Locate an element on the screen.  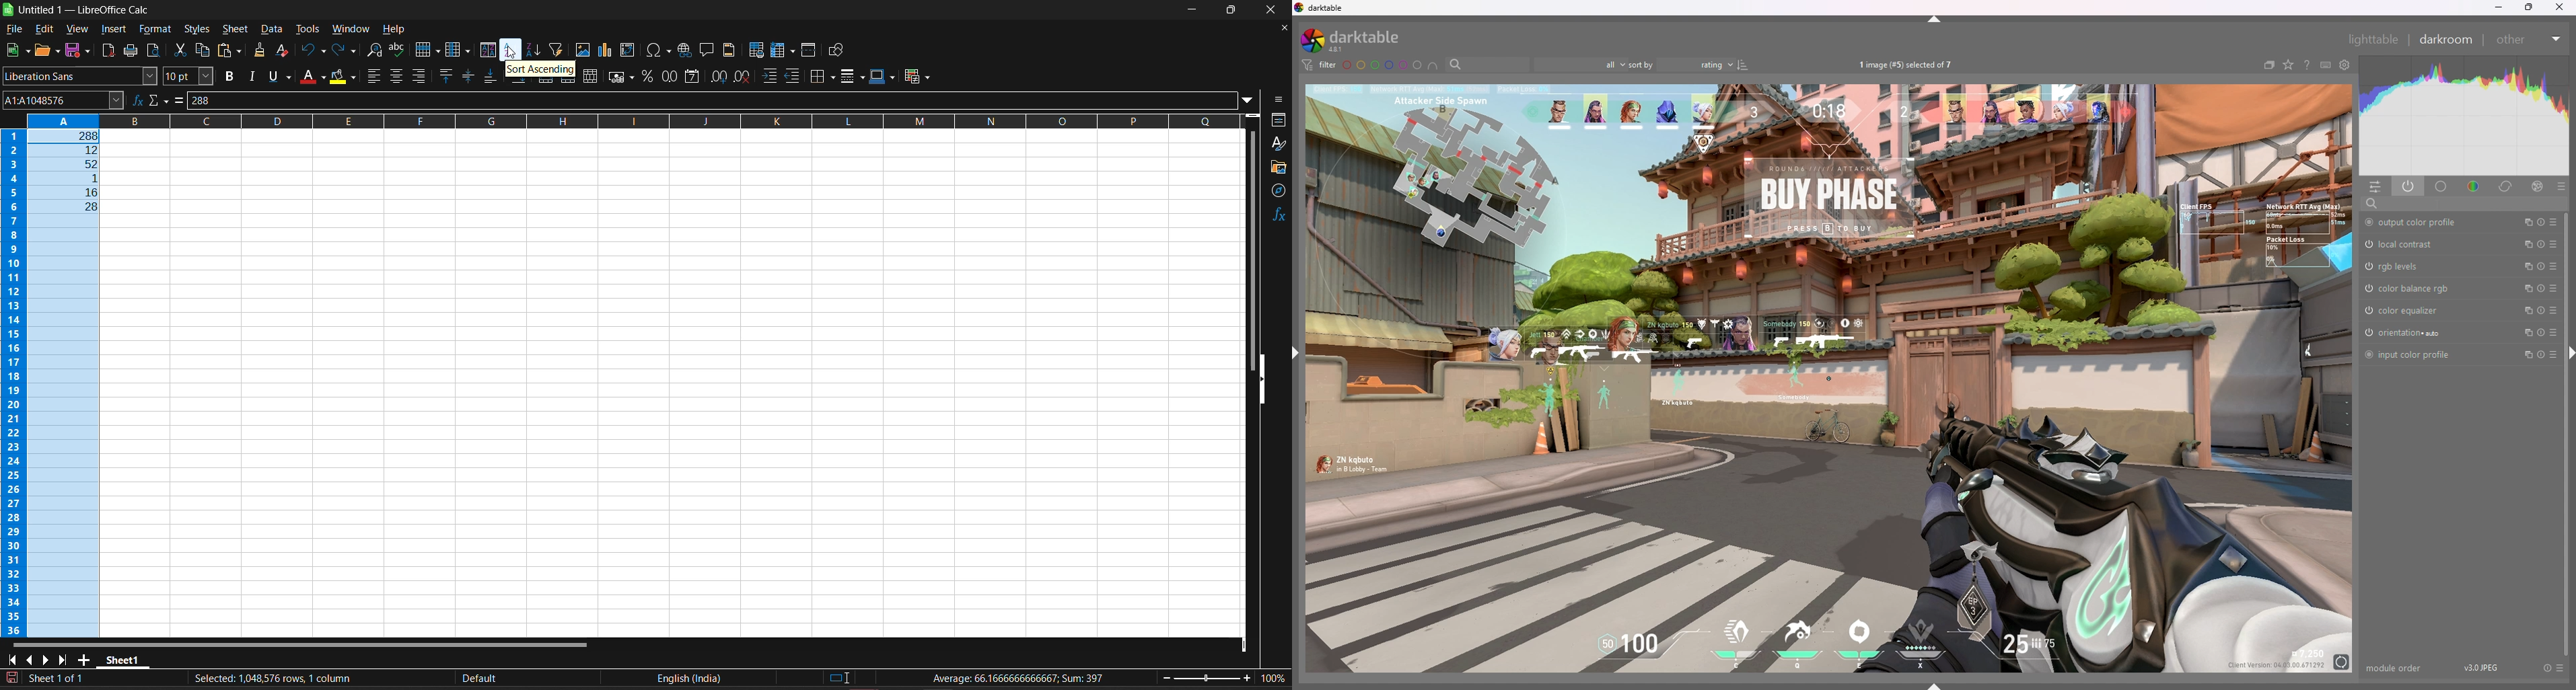
align right is located at coordinates (420, 76).